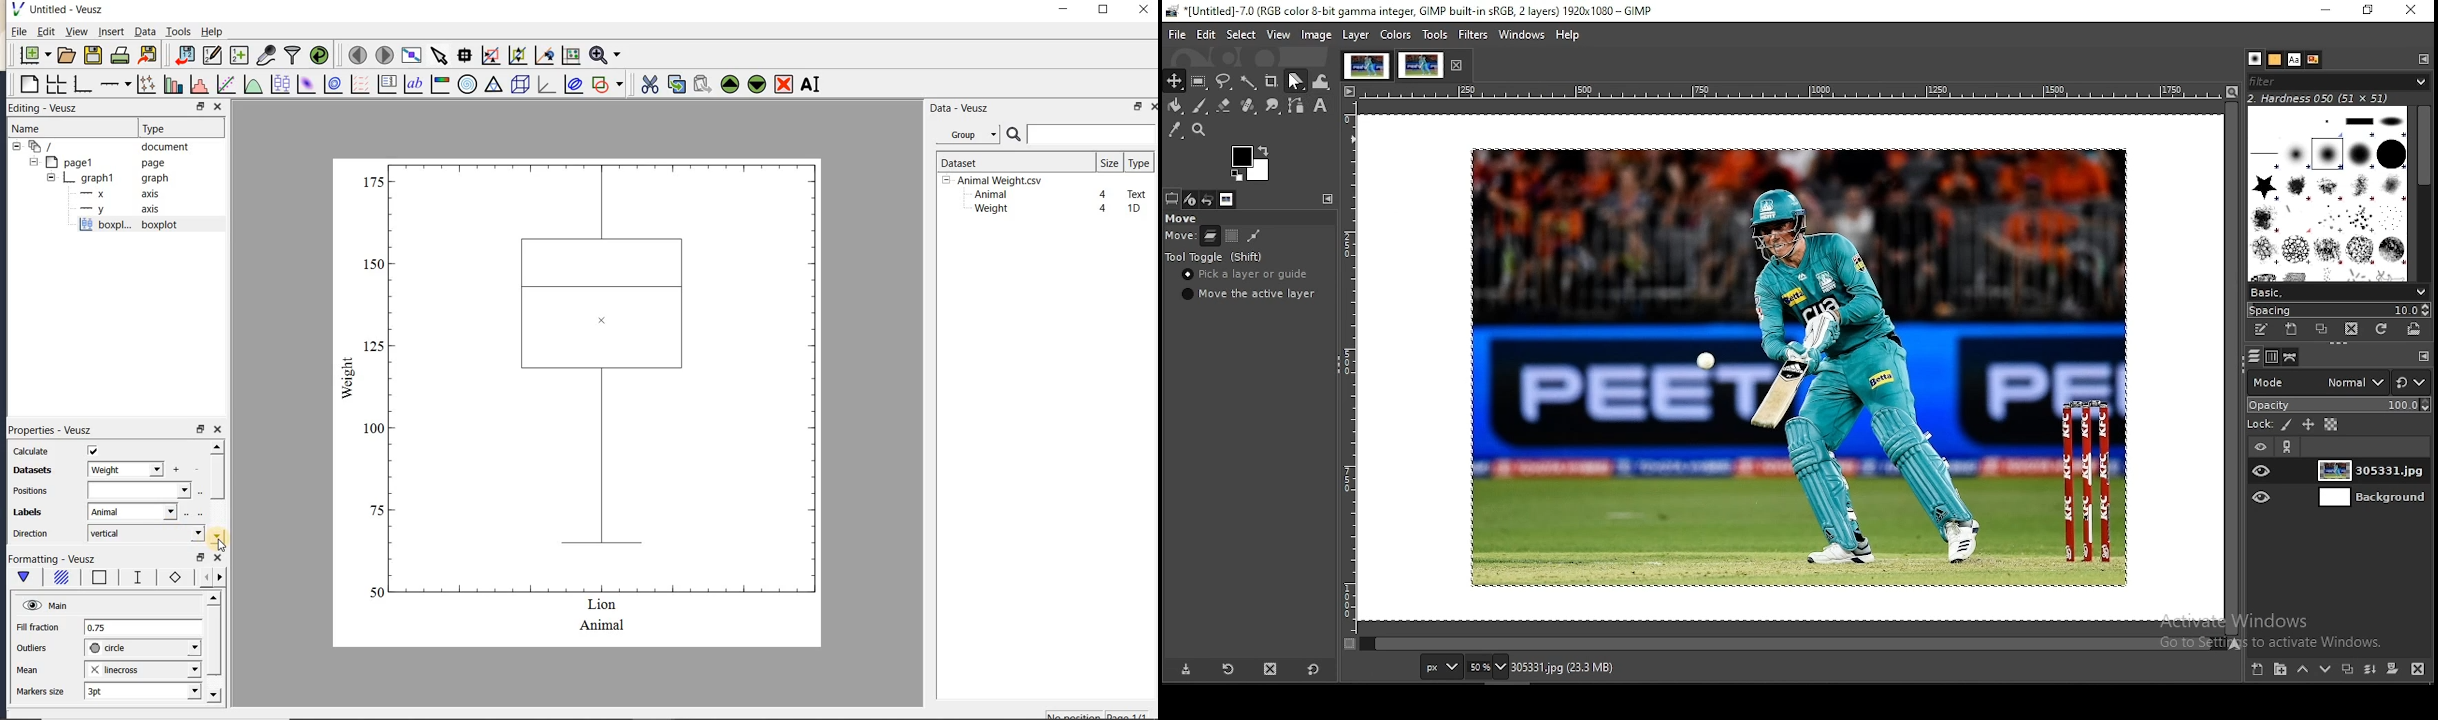  Describe the element at coordinates (61, 10) in the screenshot. I see `Untitled-Veusz` at that location.